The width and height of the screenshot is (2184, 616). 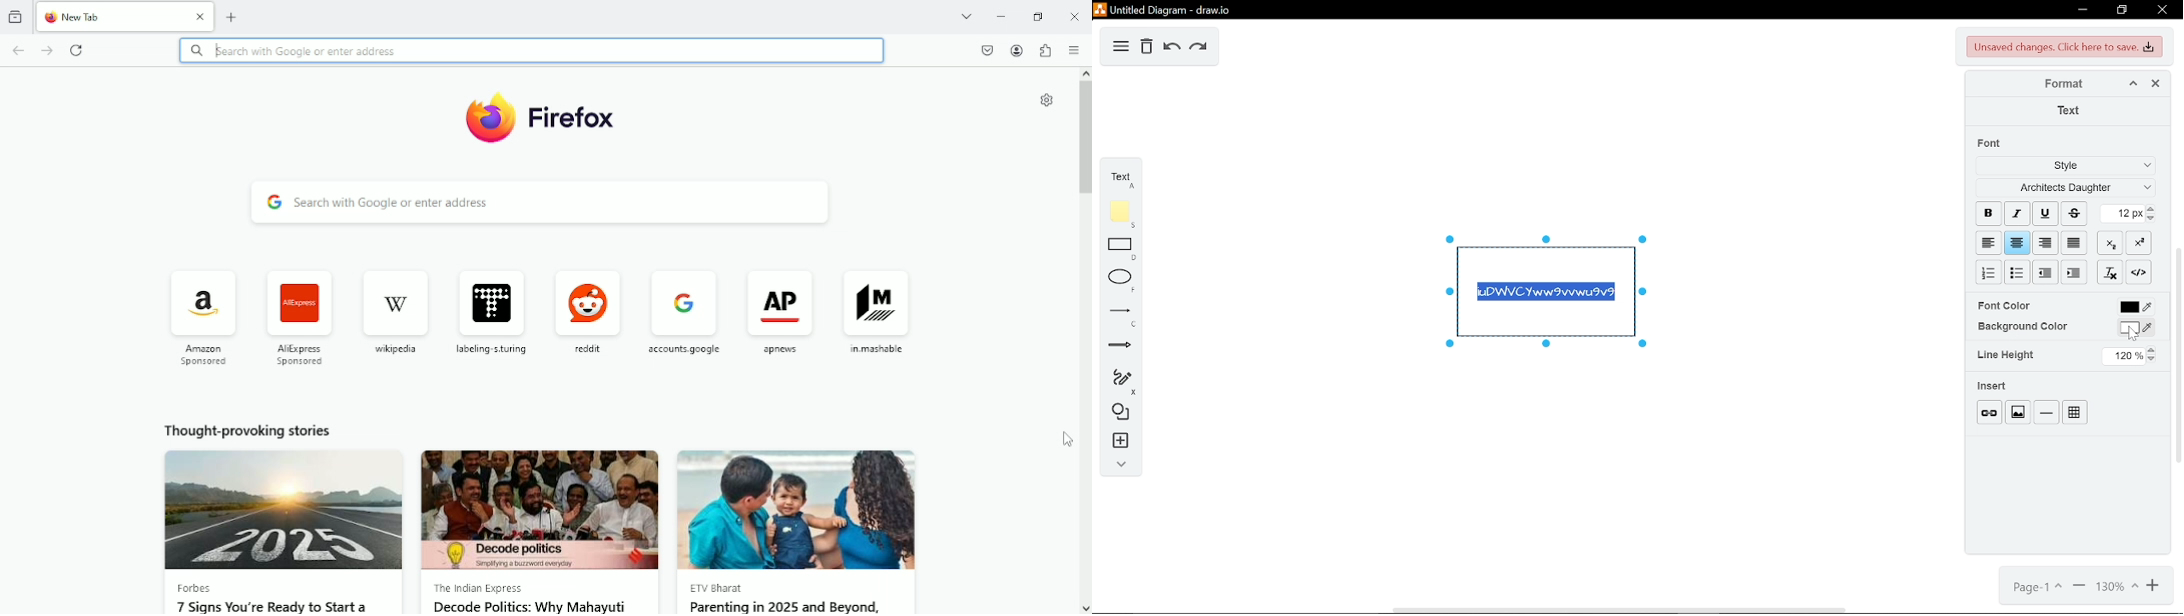 I want to click on font, so click(x=1993, y=142).